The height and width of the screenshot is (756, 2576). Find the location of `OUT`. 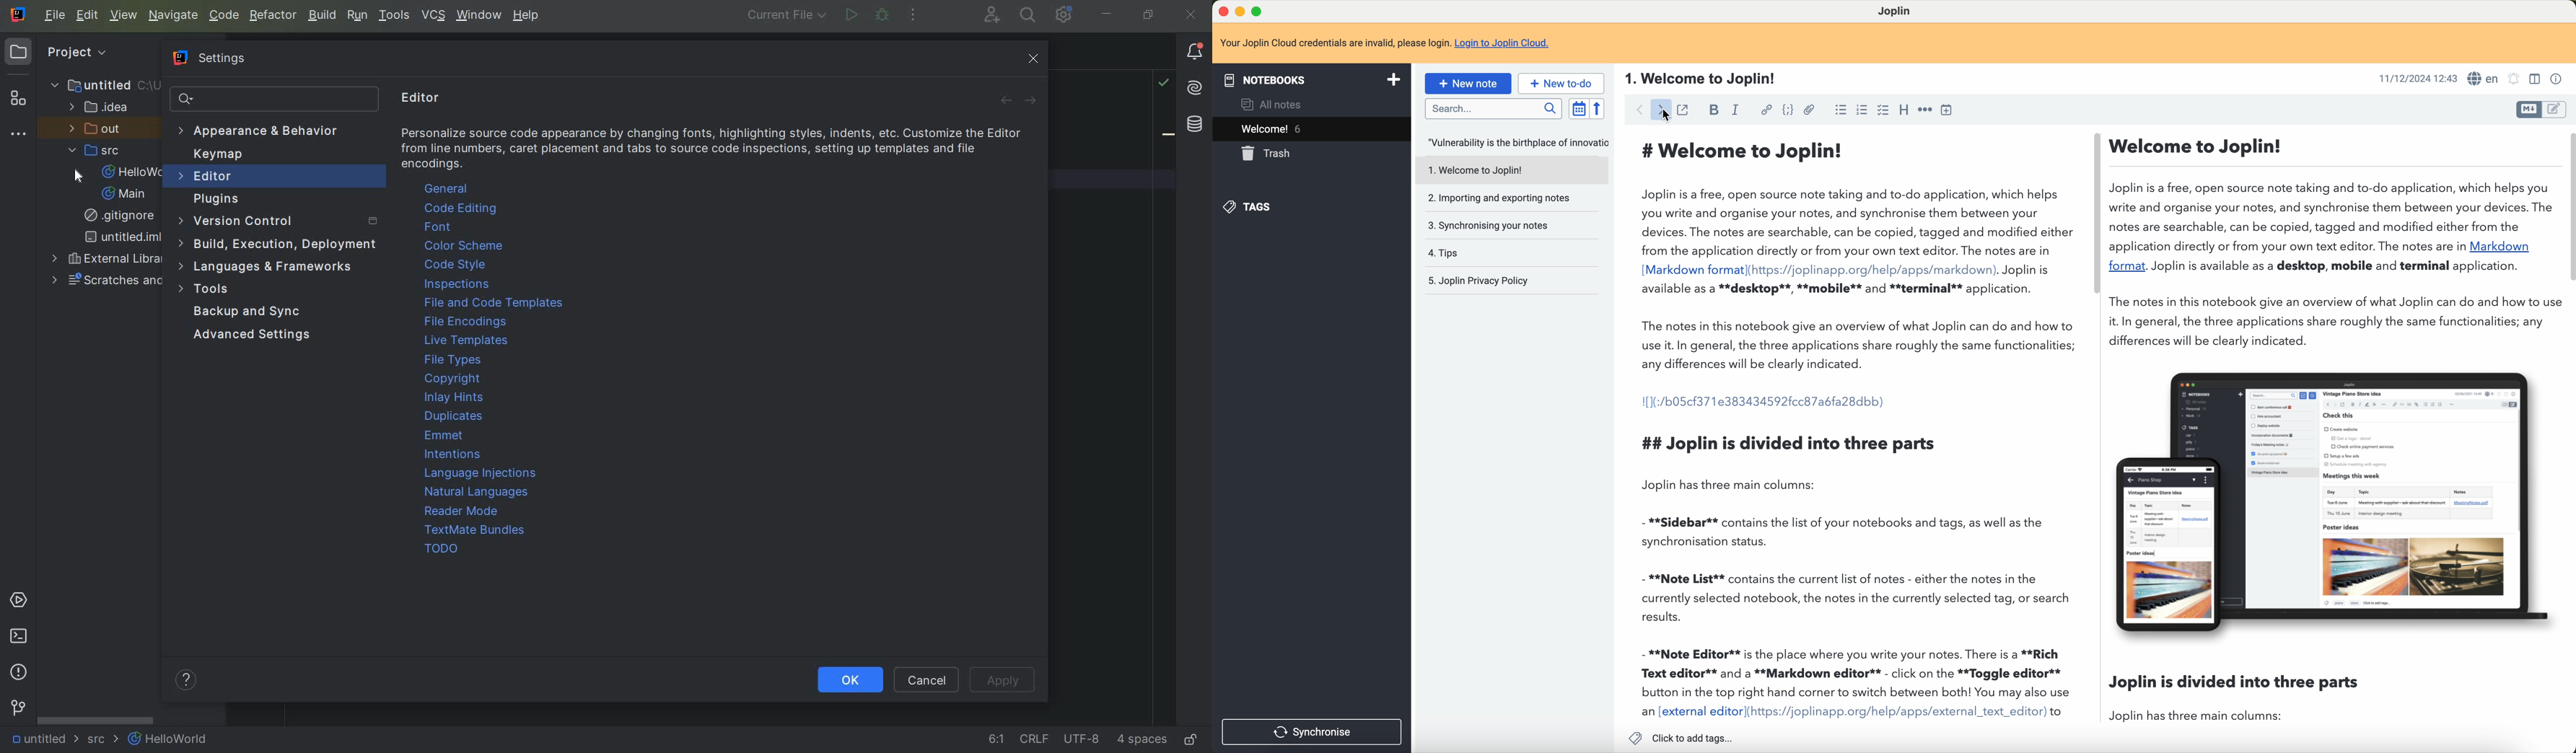

OUT is located at coordinates (94, 128).